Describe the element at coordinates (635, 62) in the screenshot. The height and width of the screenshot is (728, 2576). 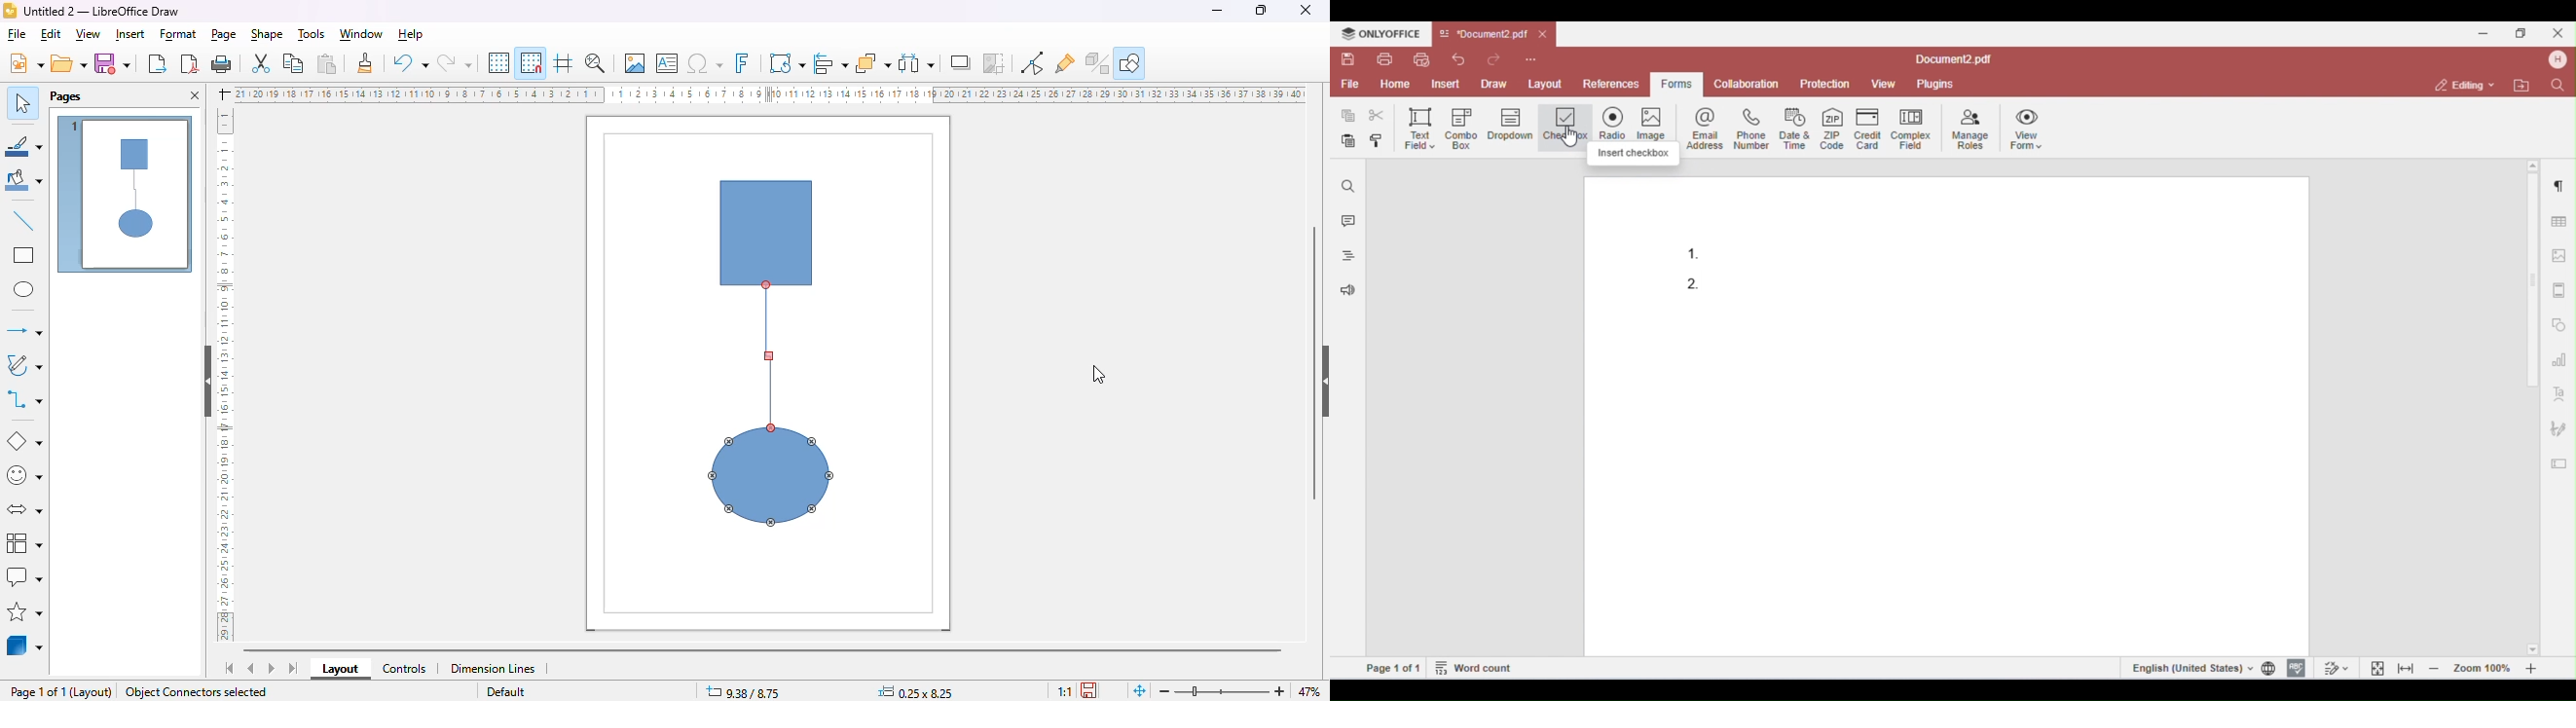
I see `insert image` at that location.